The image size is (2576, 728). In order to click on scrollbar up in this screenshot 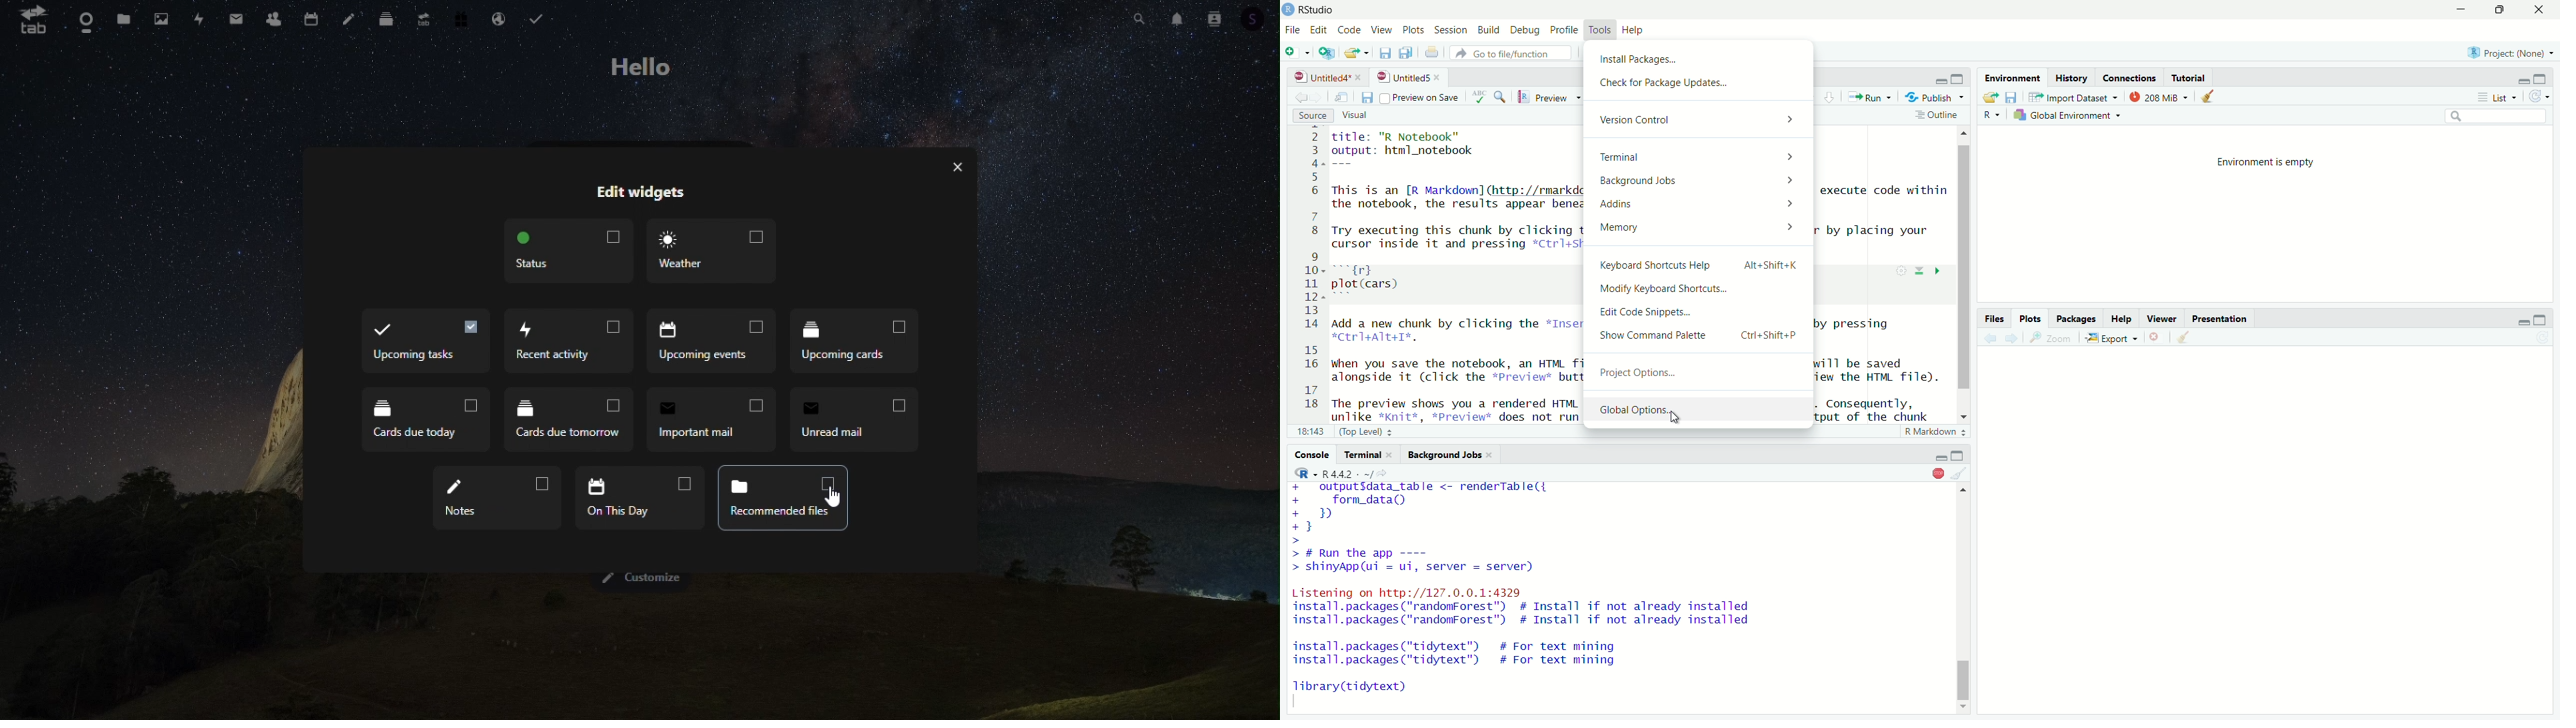, I will do `click(1964, 490)`.